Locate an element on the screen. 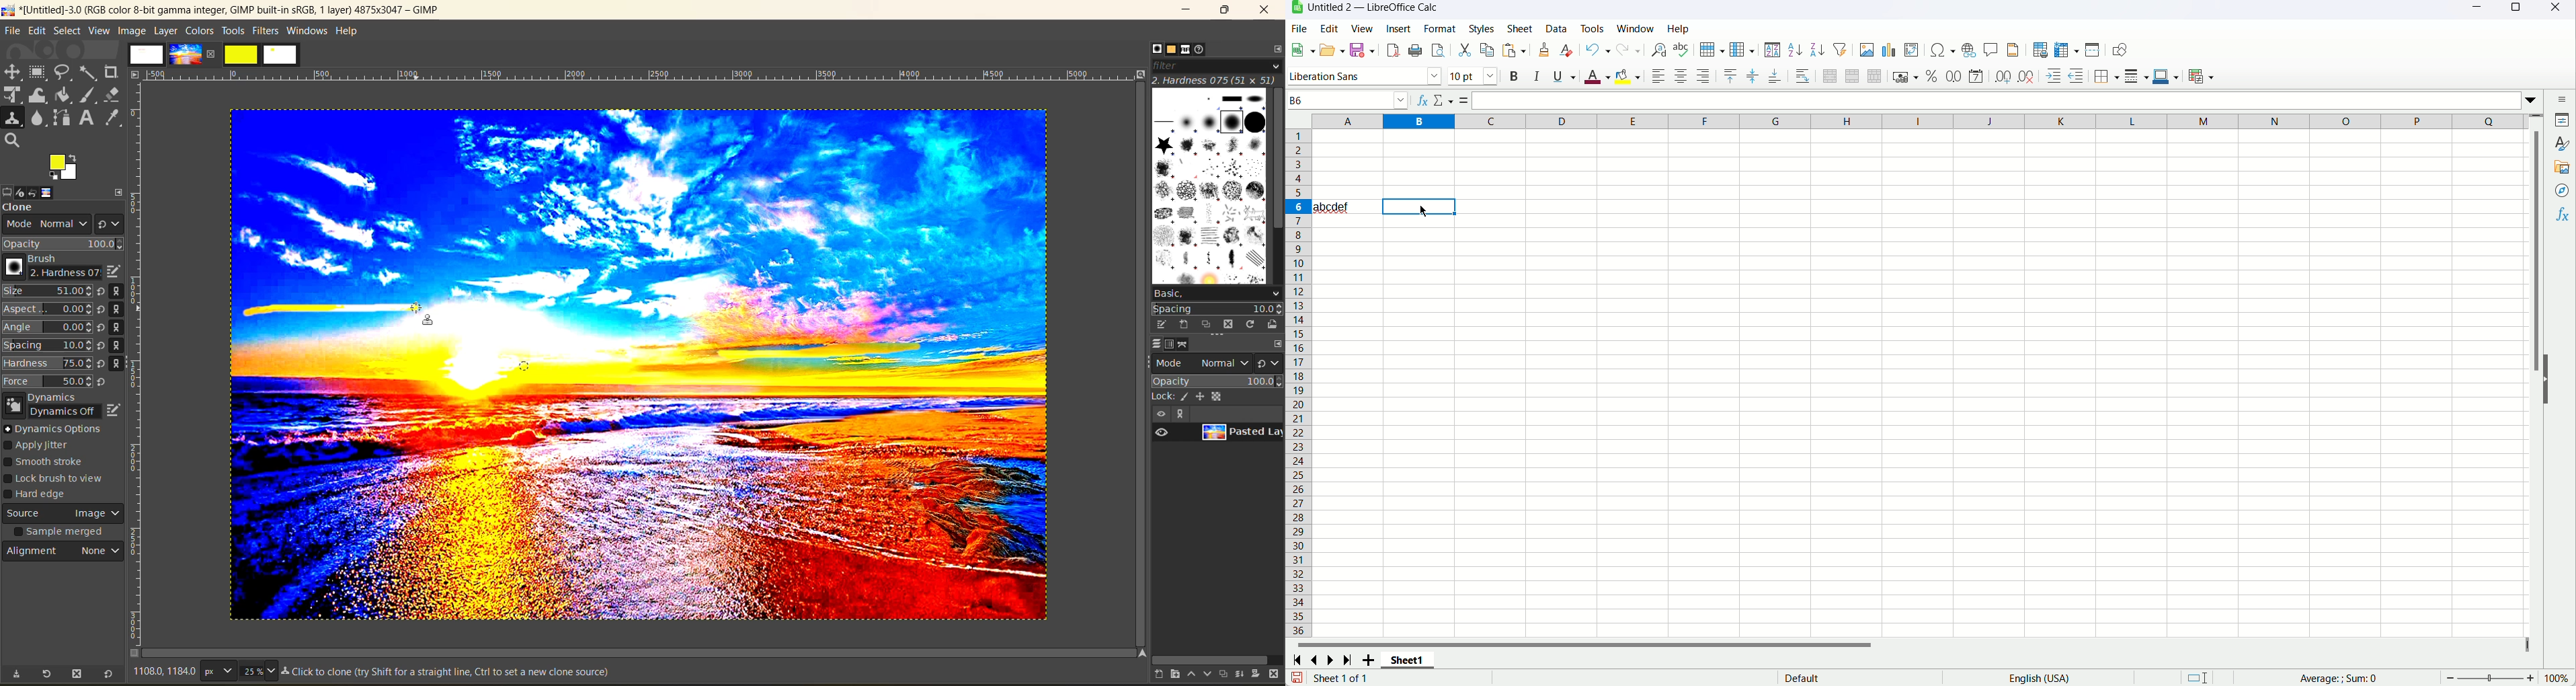 Image resolution: width=2576 pixels, height=700 pixels. switch to another group is located at coordinates (109, 222).